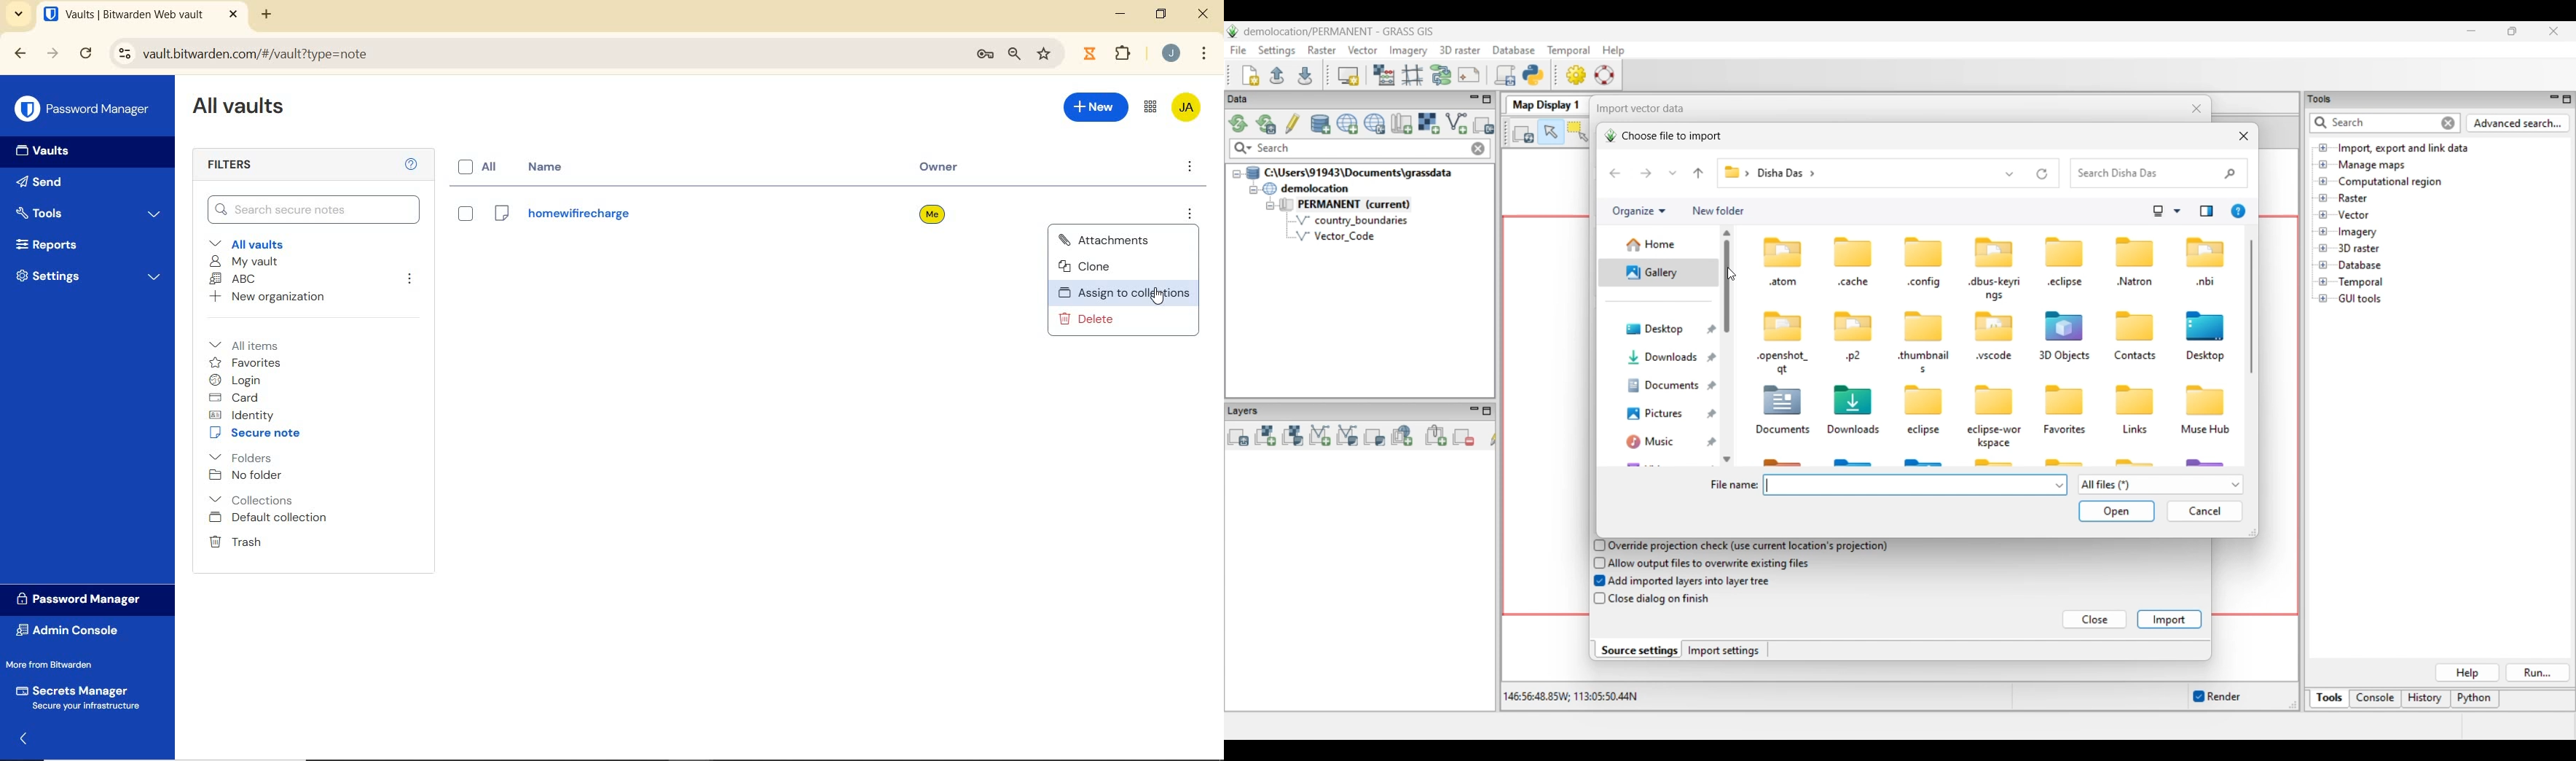 The height and width of the screenshot is (784, 2576). Describe the element at coordinates (1156, 300) in the screenshot. I see `Mouse Cursor` at that location.